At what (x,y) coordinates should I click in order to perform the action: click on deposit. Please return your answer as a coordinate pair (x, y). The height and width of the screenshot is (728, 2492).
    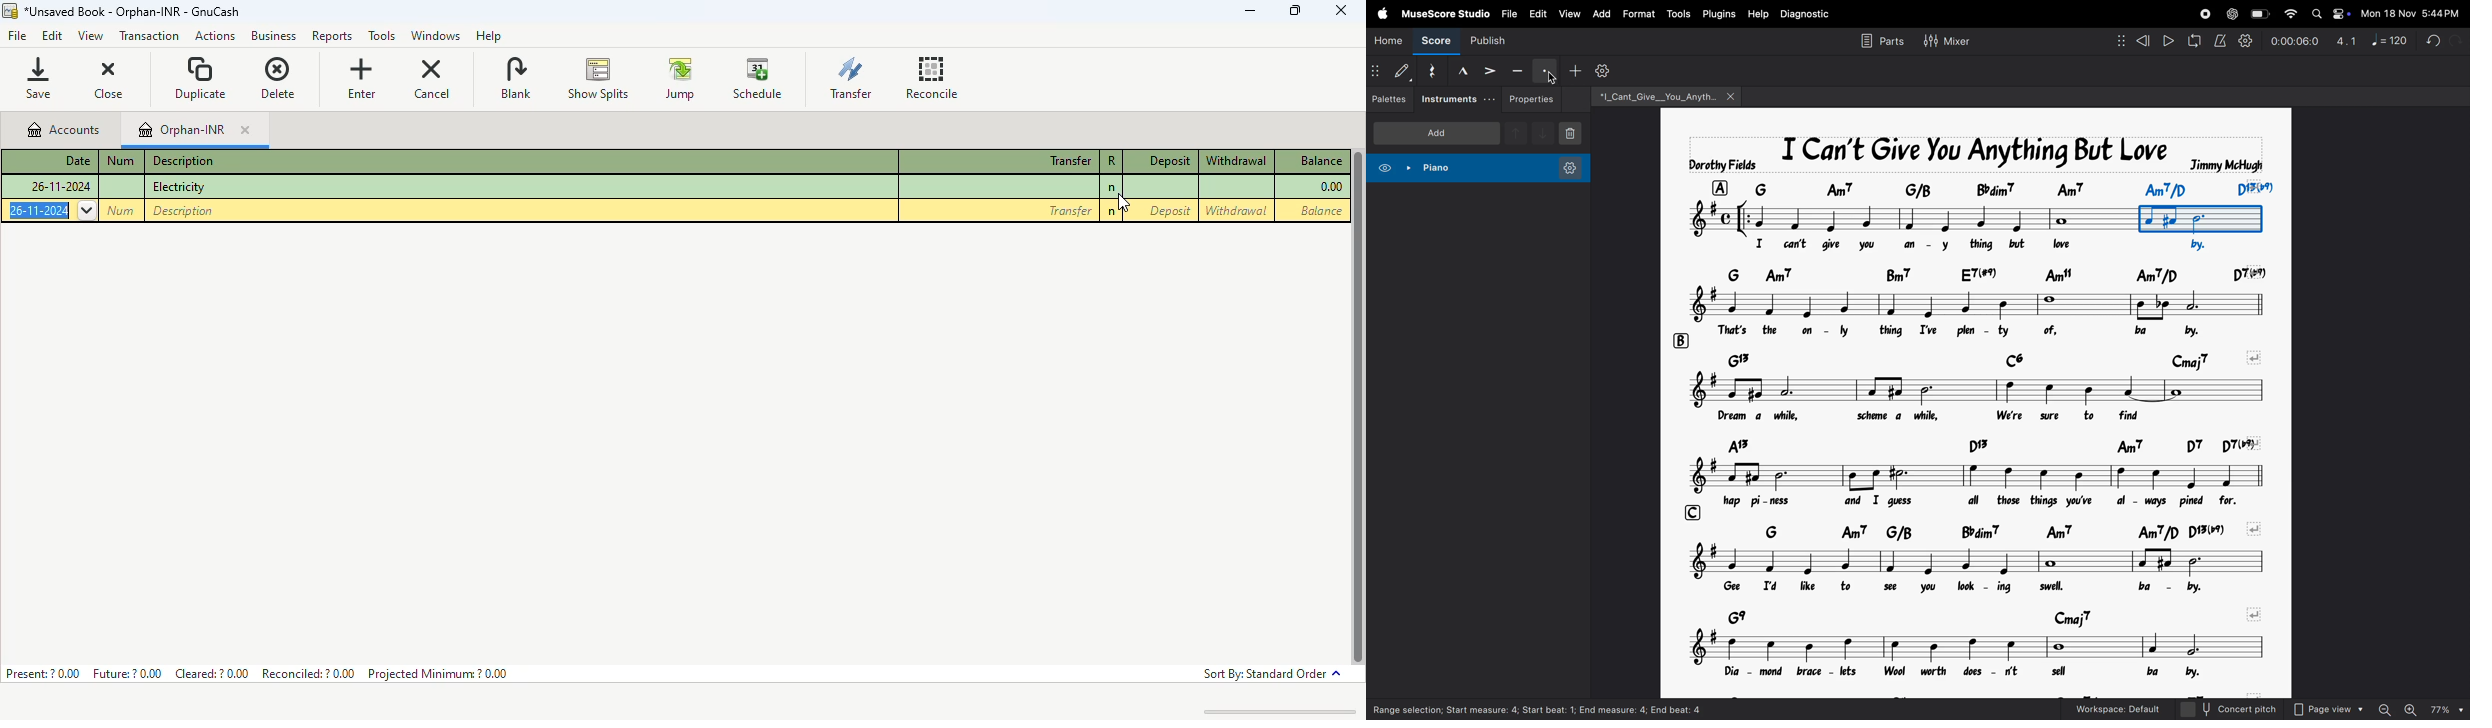
    Looking at the image, I should click on (1170, 161).